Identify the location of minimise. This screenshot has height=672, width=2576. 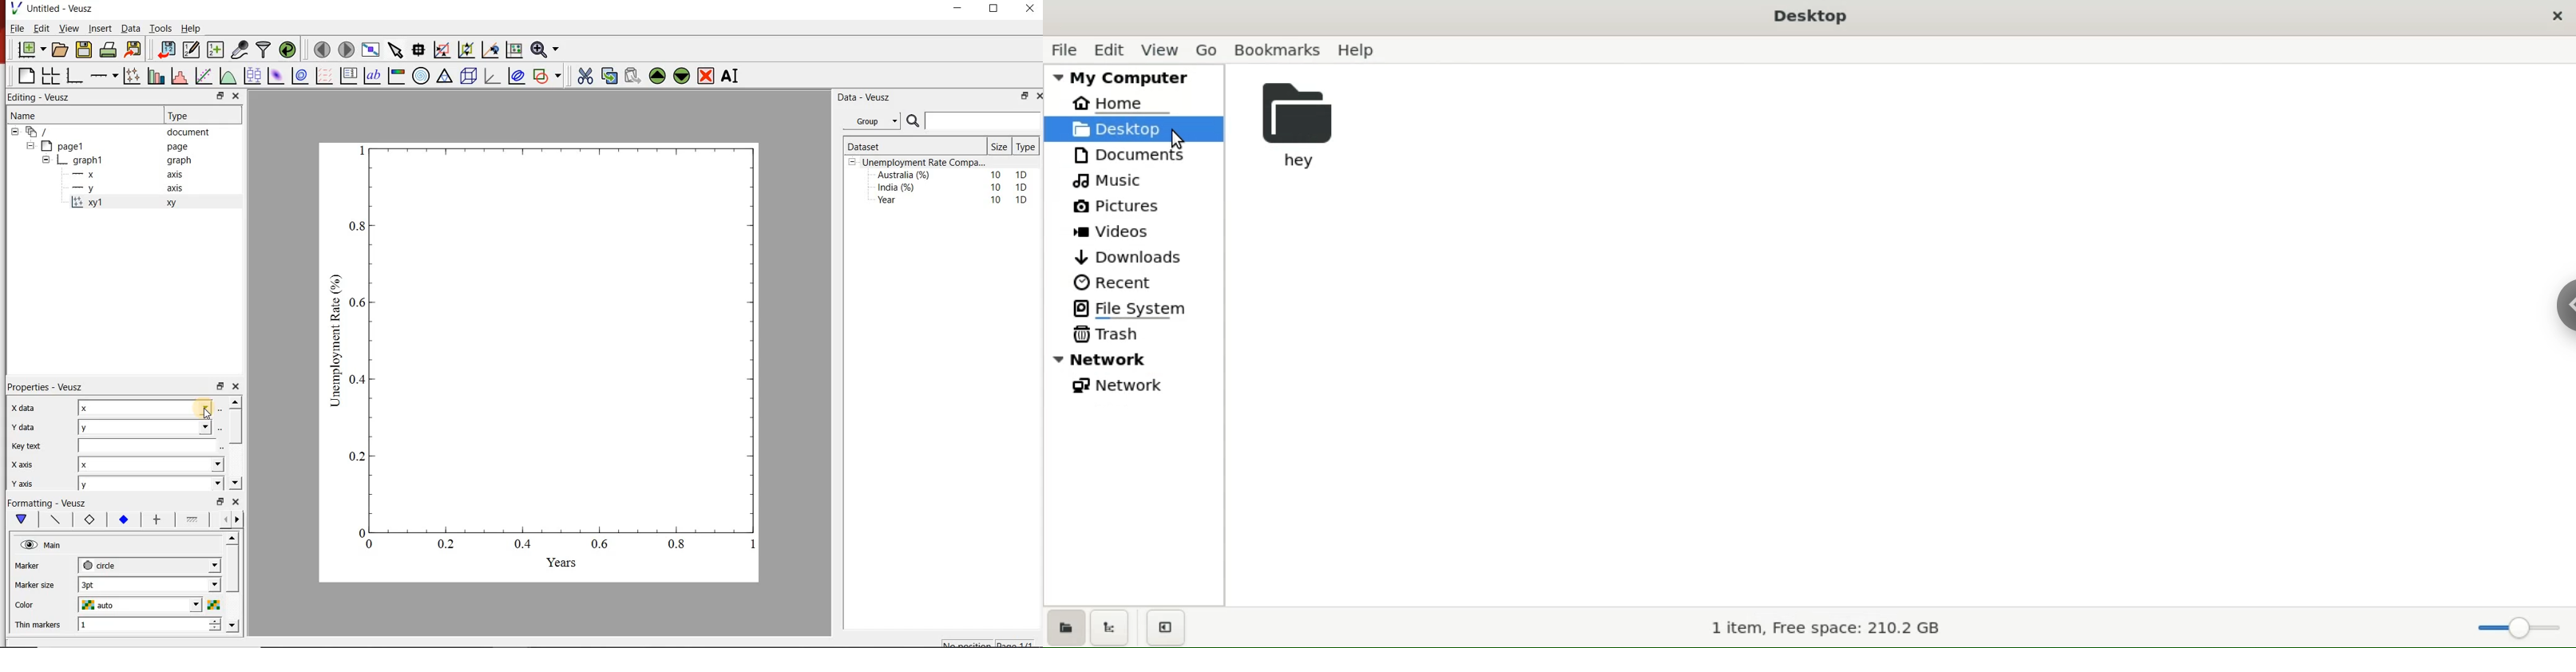
(1024, 96).